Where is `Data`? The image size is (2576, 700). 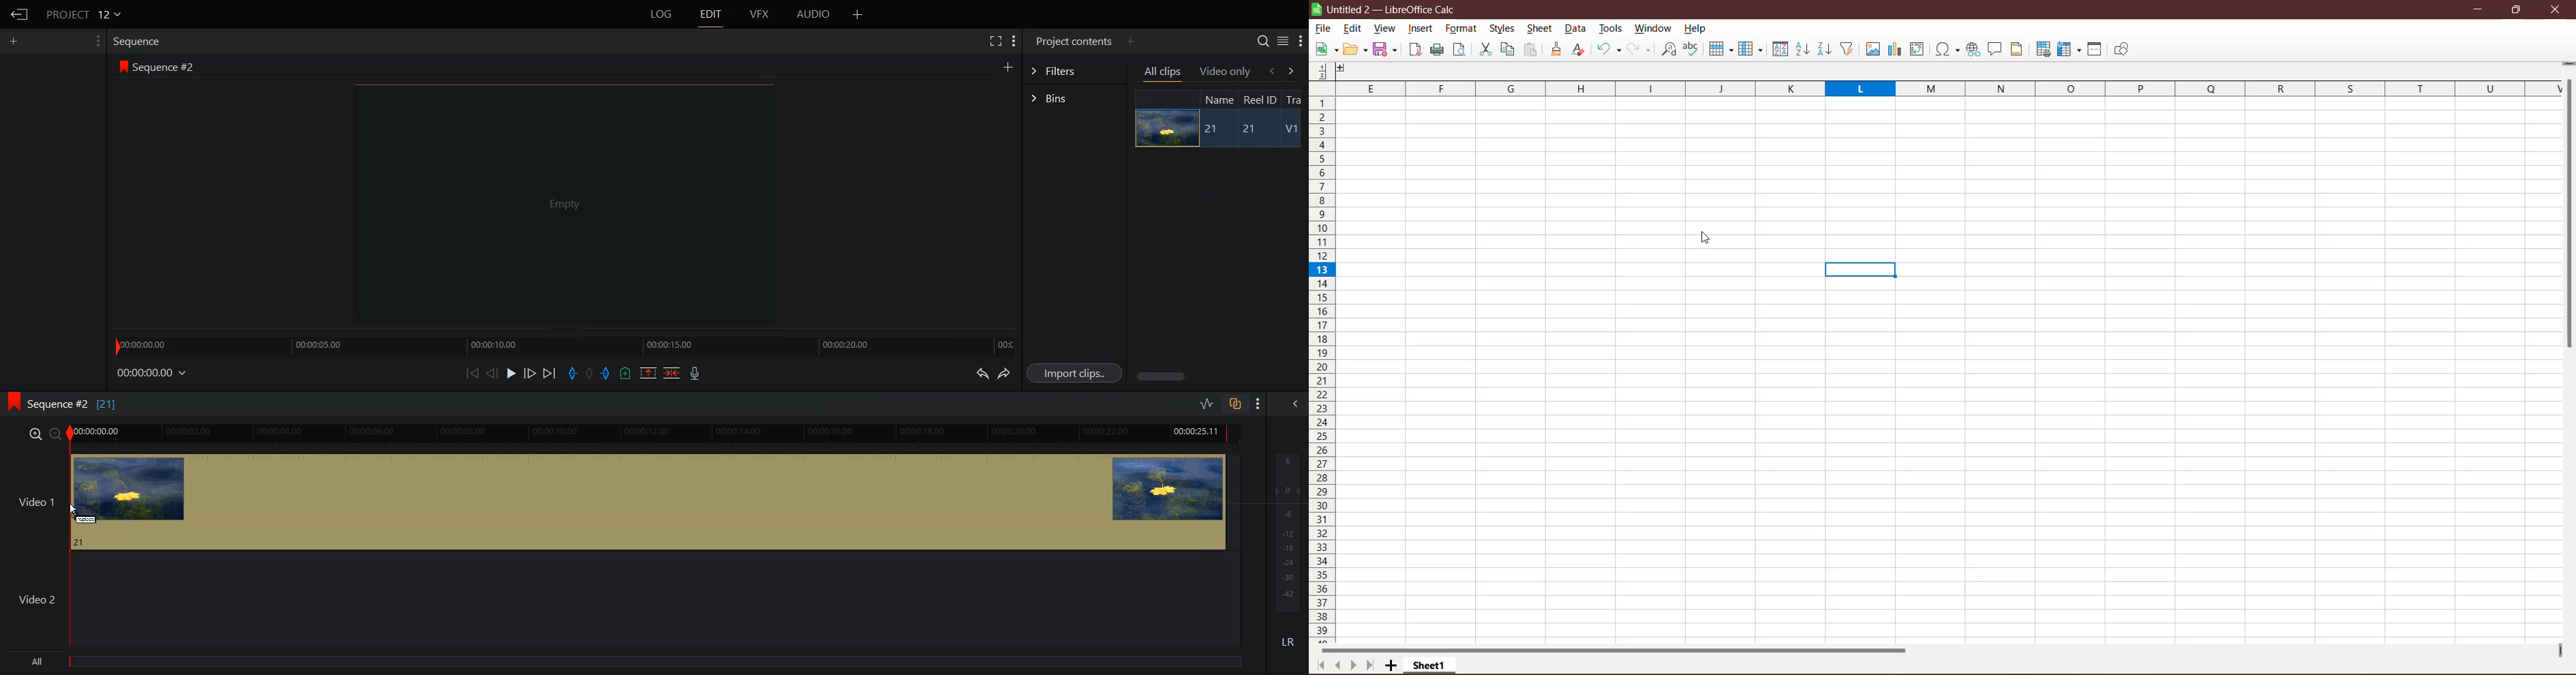 Data is located at coordinates (1576, 28).